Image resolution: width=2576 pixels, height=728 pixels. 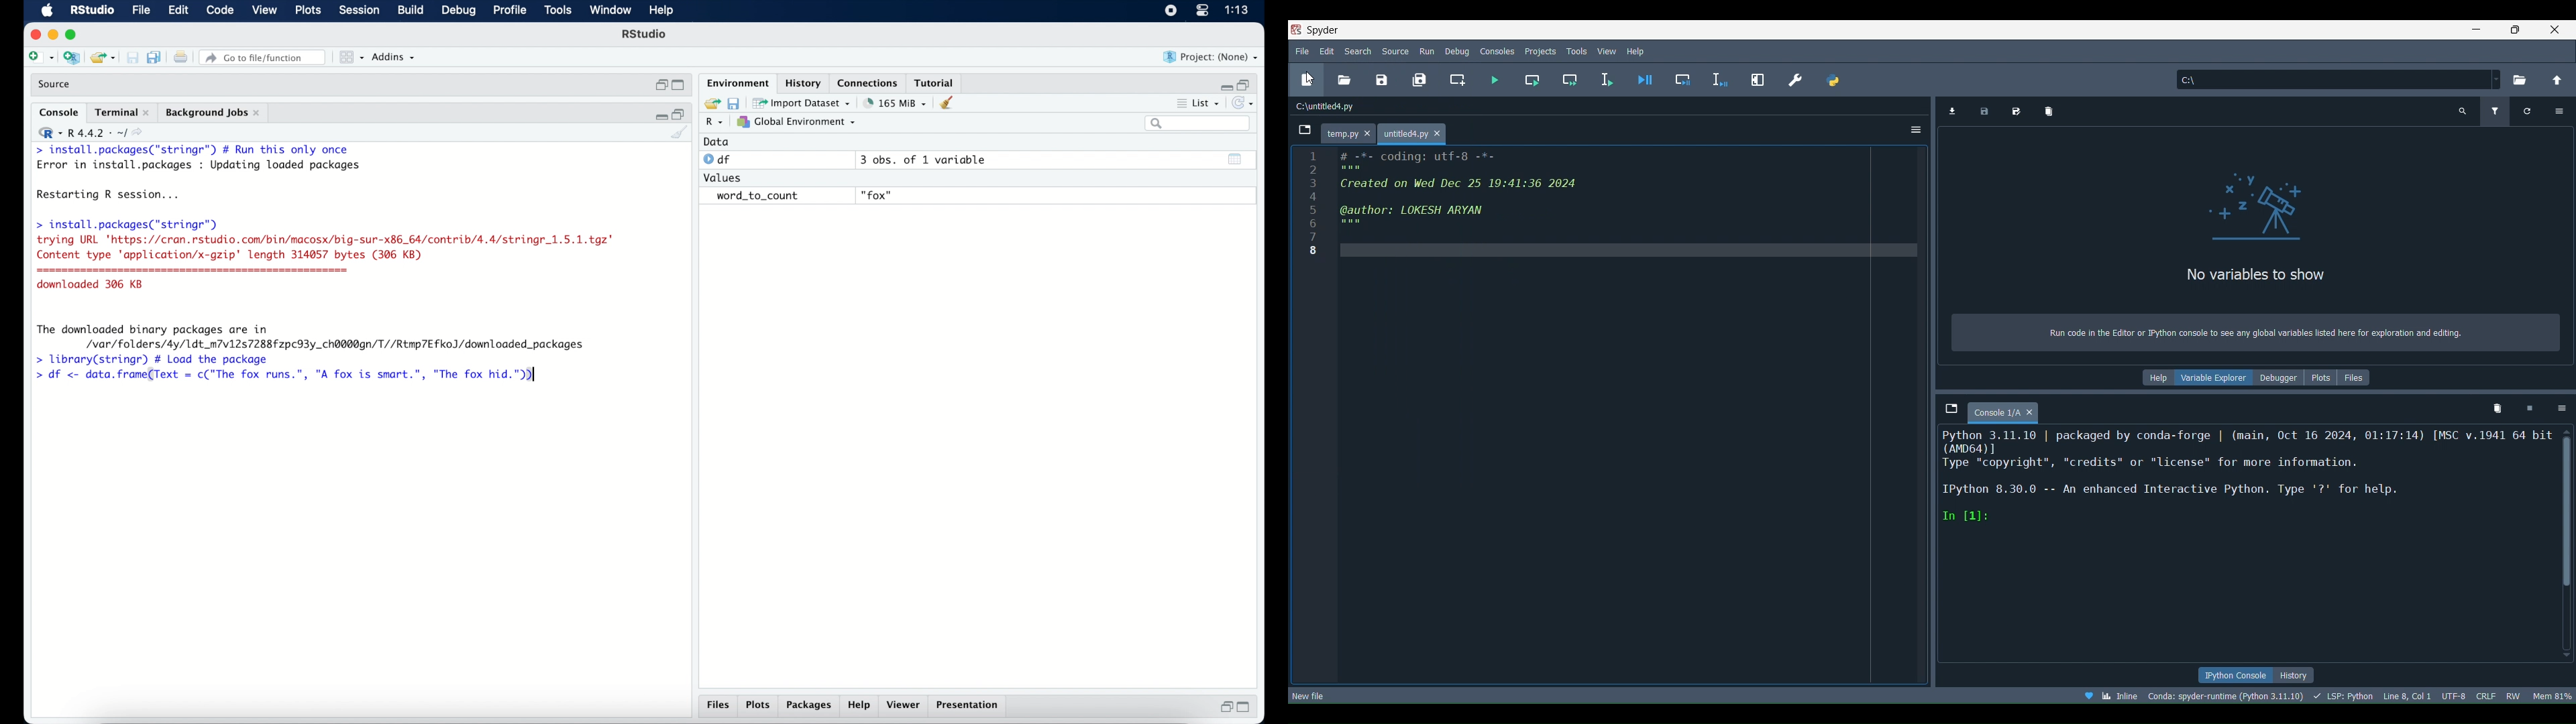 What do you see at coordinates (358, 11) in the screenshot?
I see `session` at bounding box center [358, 11].